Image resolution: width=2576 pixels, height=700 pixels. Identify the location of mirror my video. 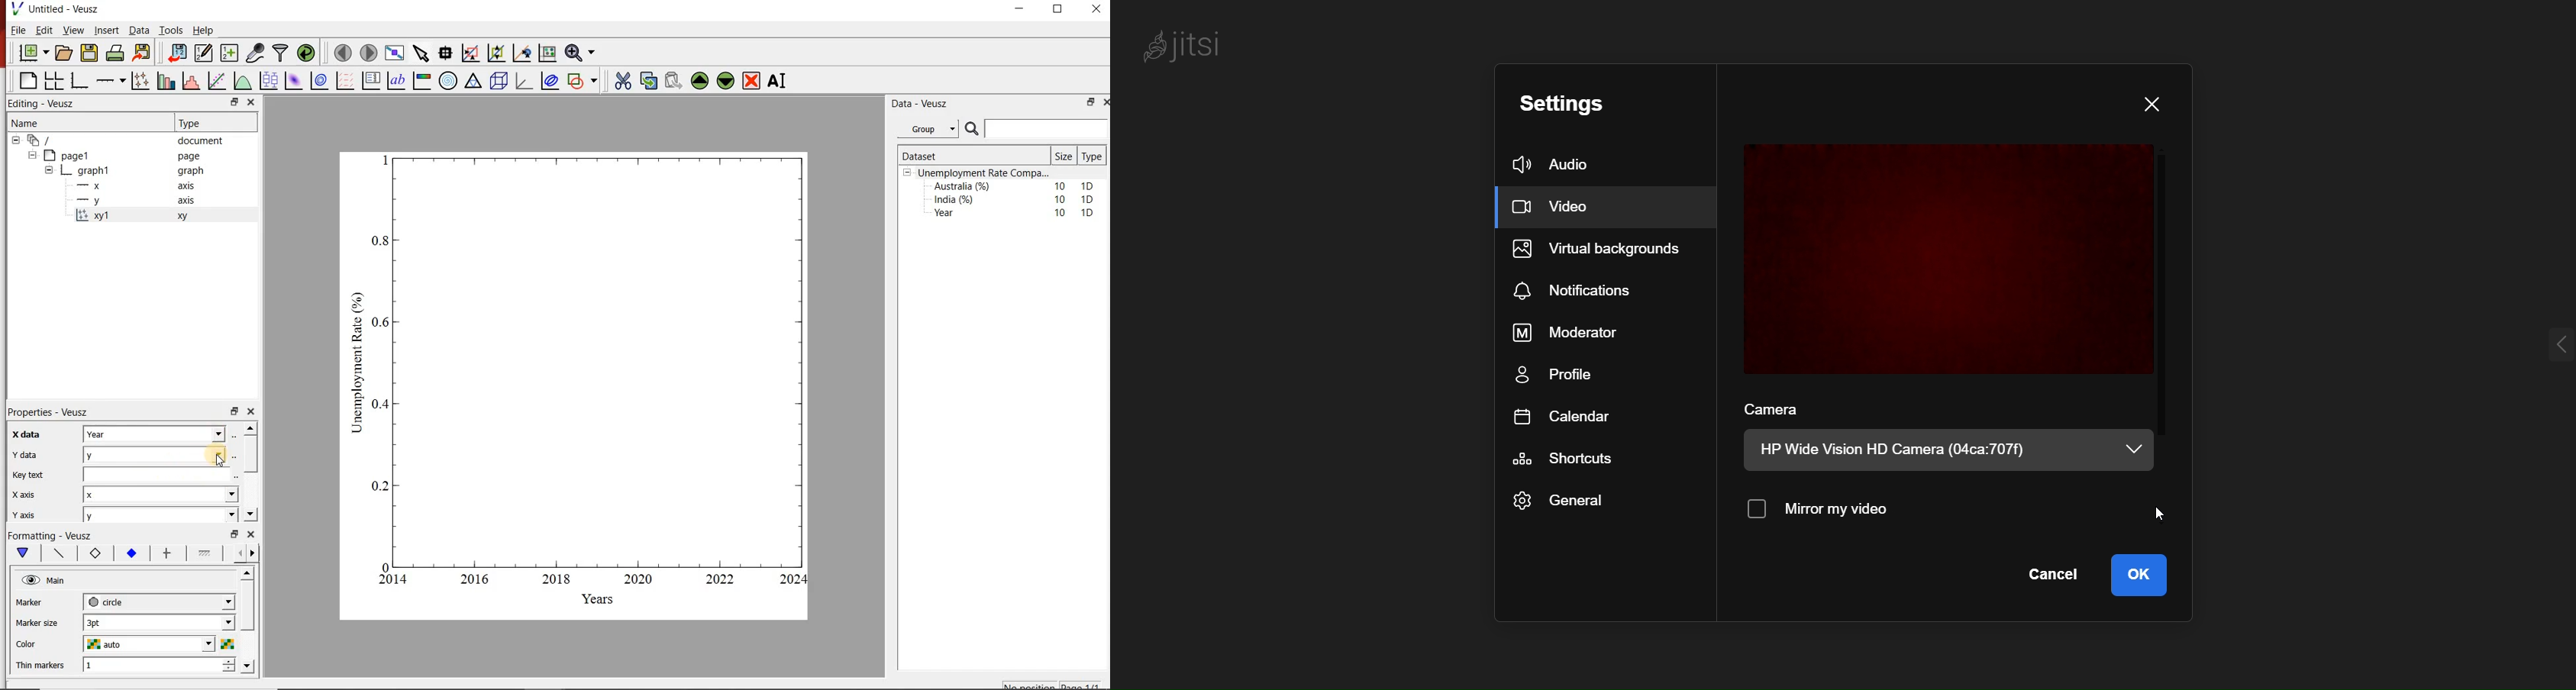
(1821, 510).